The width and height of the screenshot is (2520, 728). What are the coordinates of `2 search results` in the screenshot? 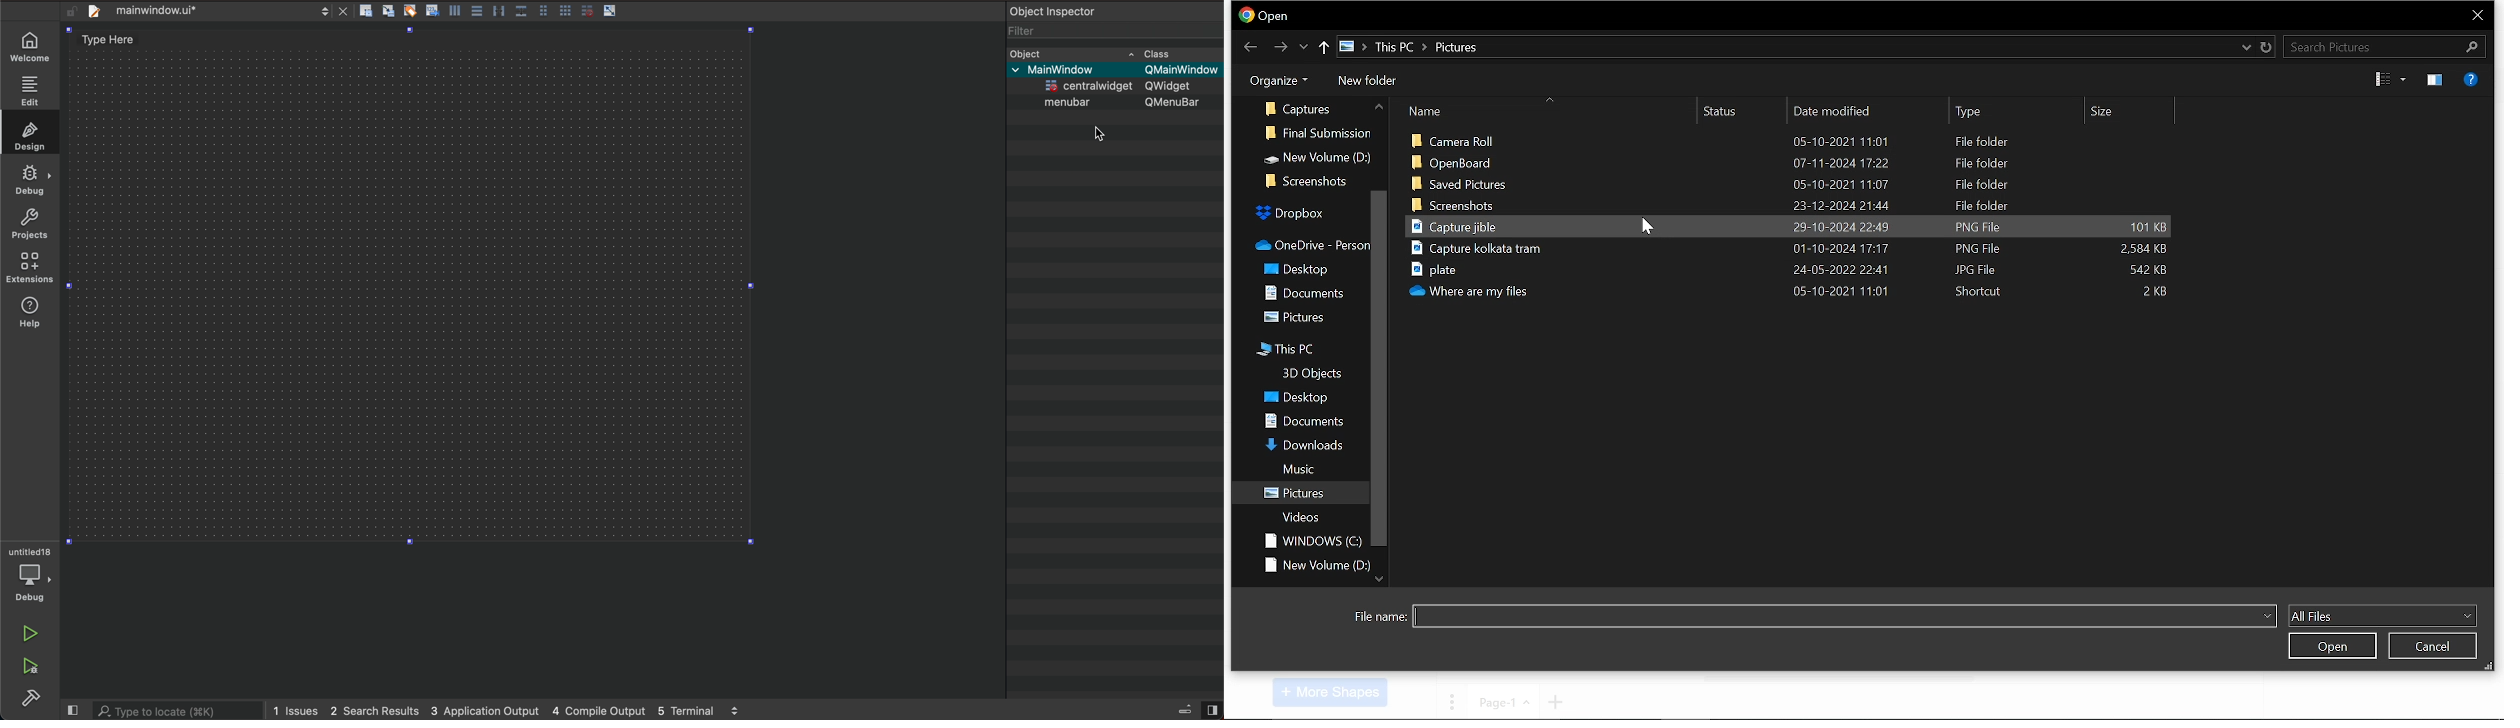 It's located at (374, 709).